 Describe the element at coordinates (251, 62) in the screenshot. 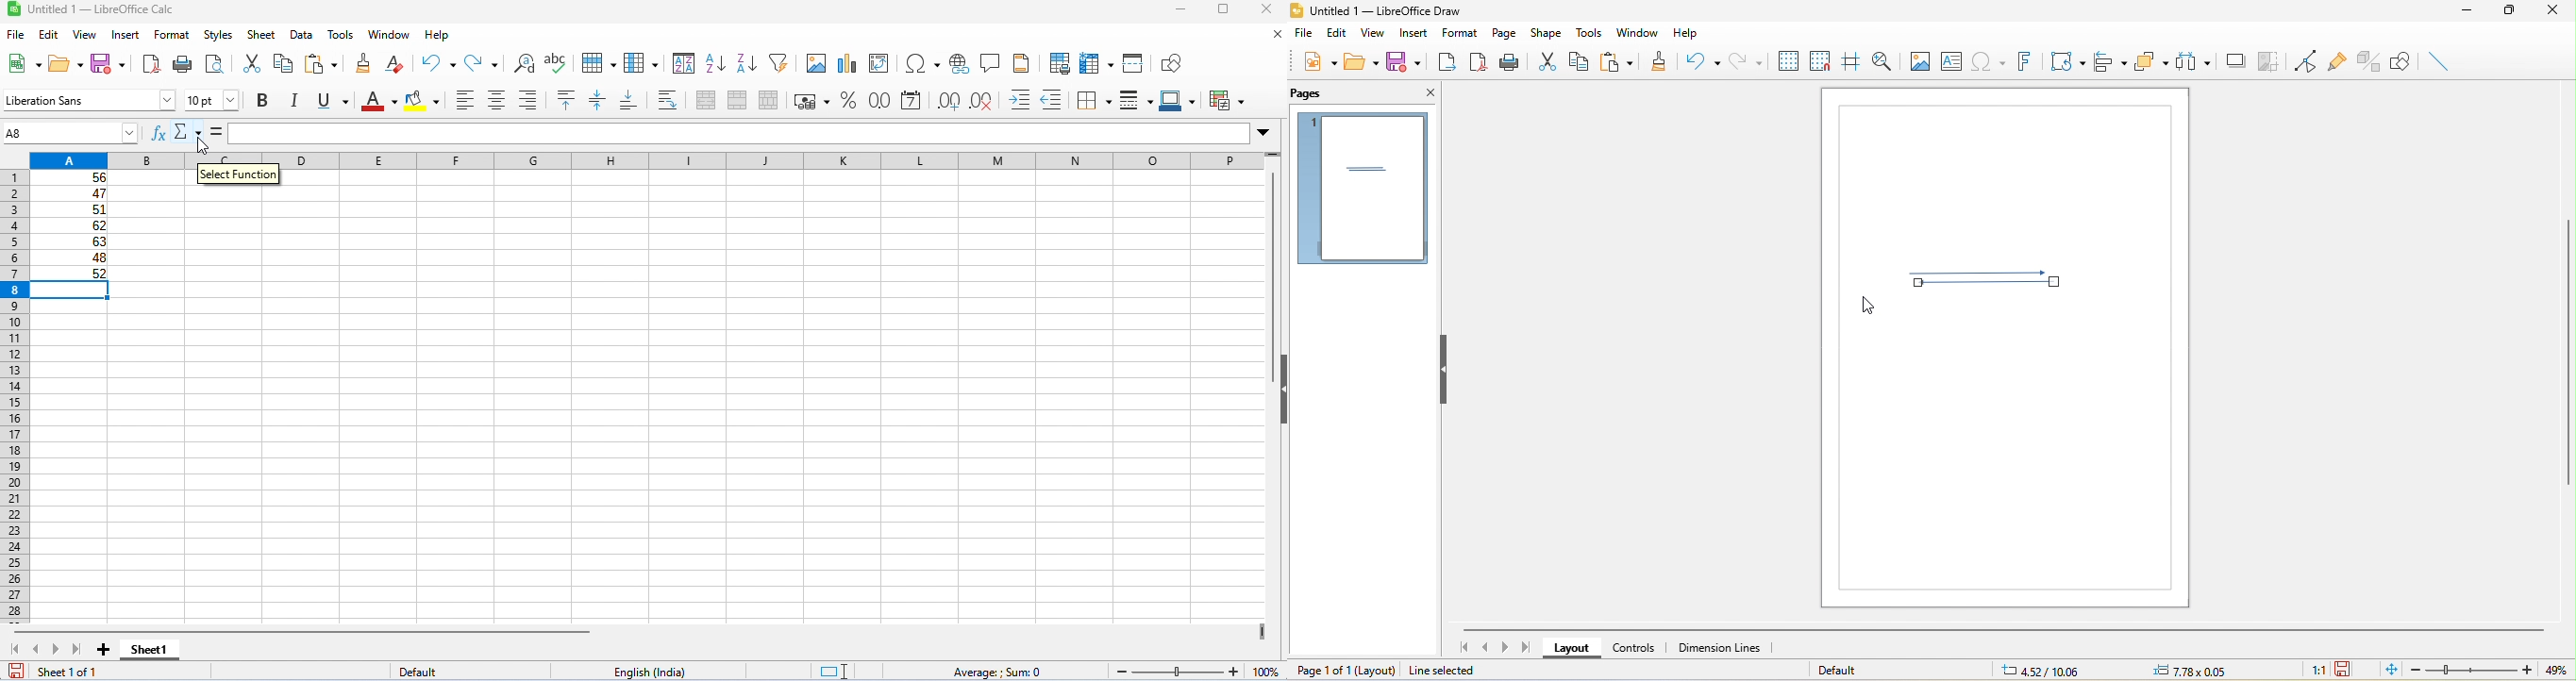

I see `cut` at that location.